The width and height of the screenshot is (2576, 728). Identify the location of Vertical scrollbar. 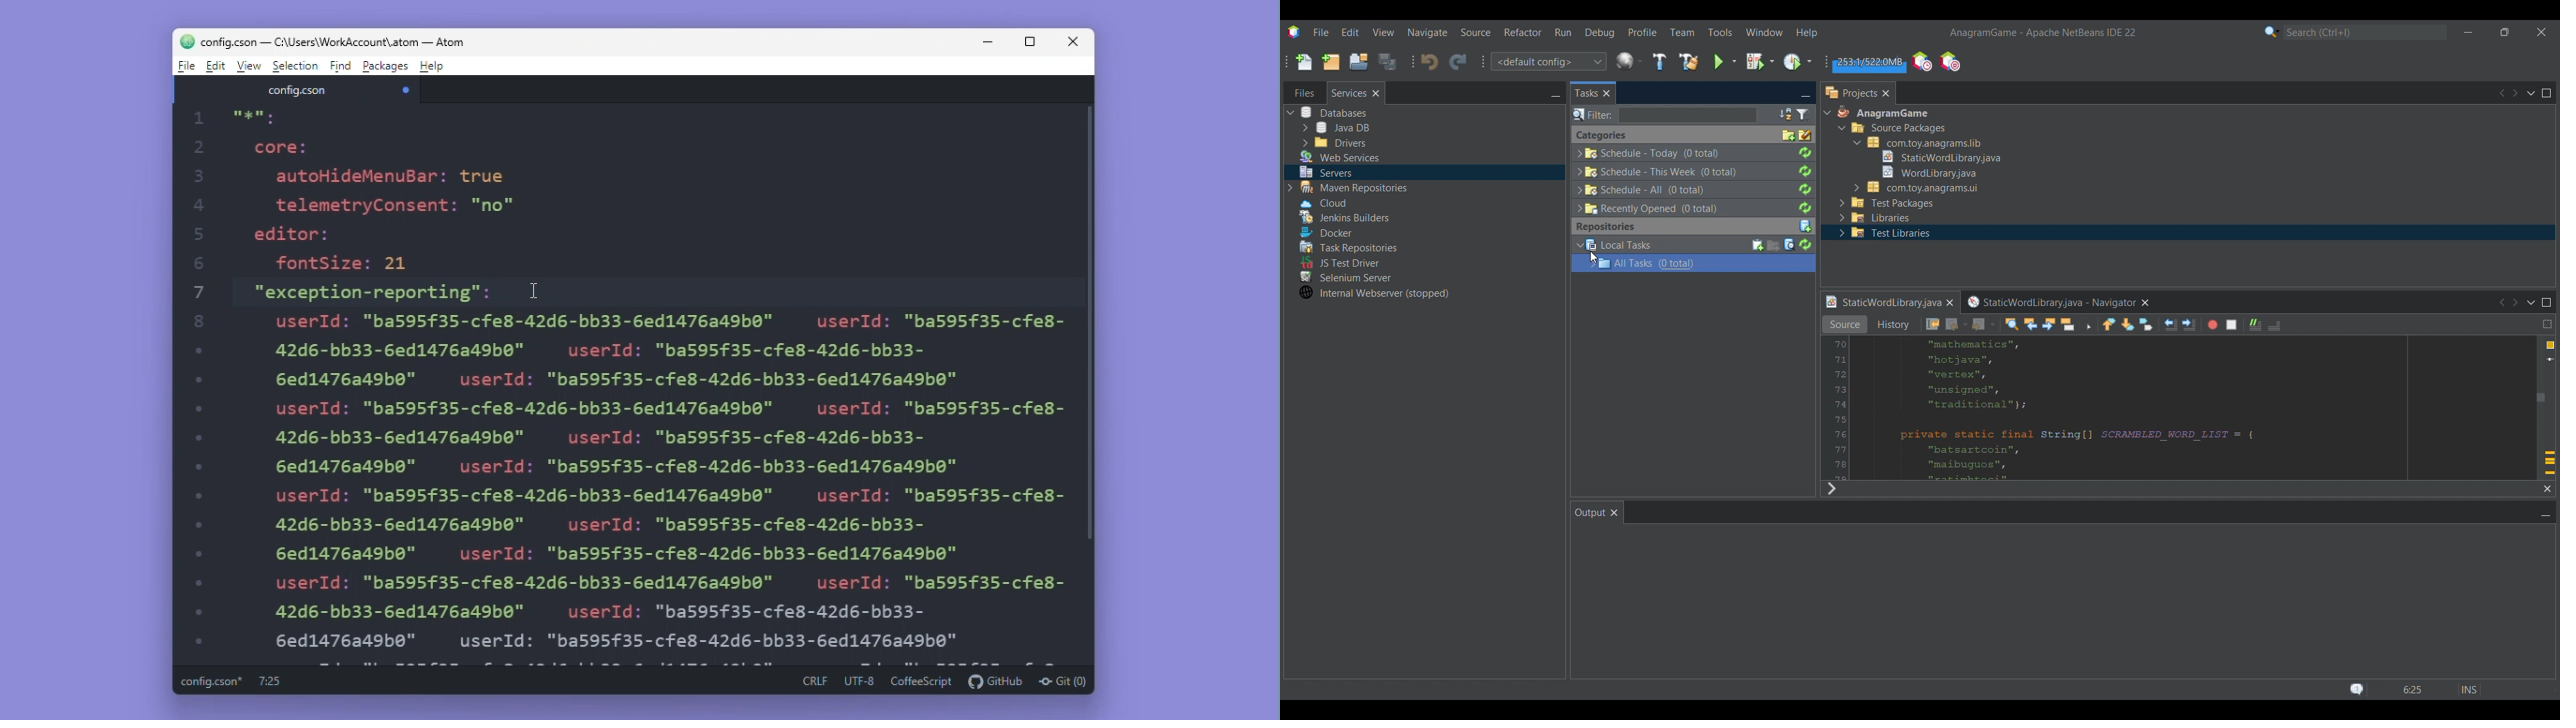
(1095, 335).